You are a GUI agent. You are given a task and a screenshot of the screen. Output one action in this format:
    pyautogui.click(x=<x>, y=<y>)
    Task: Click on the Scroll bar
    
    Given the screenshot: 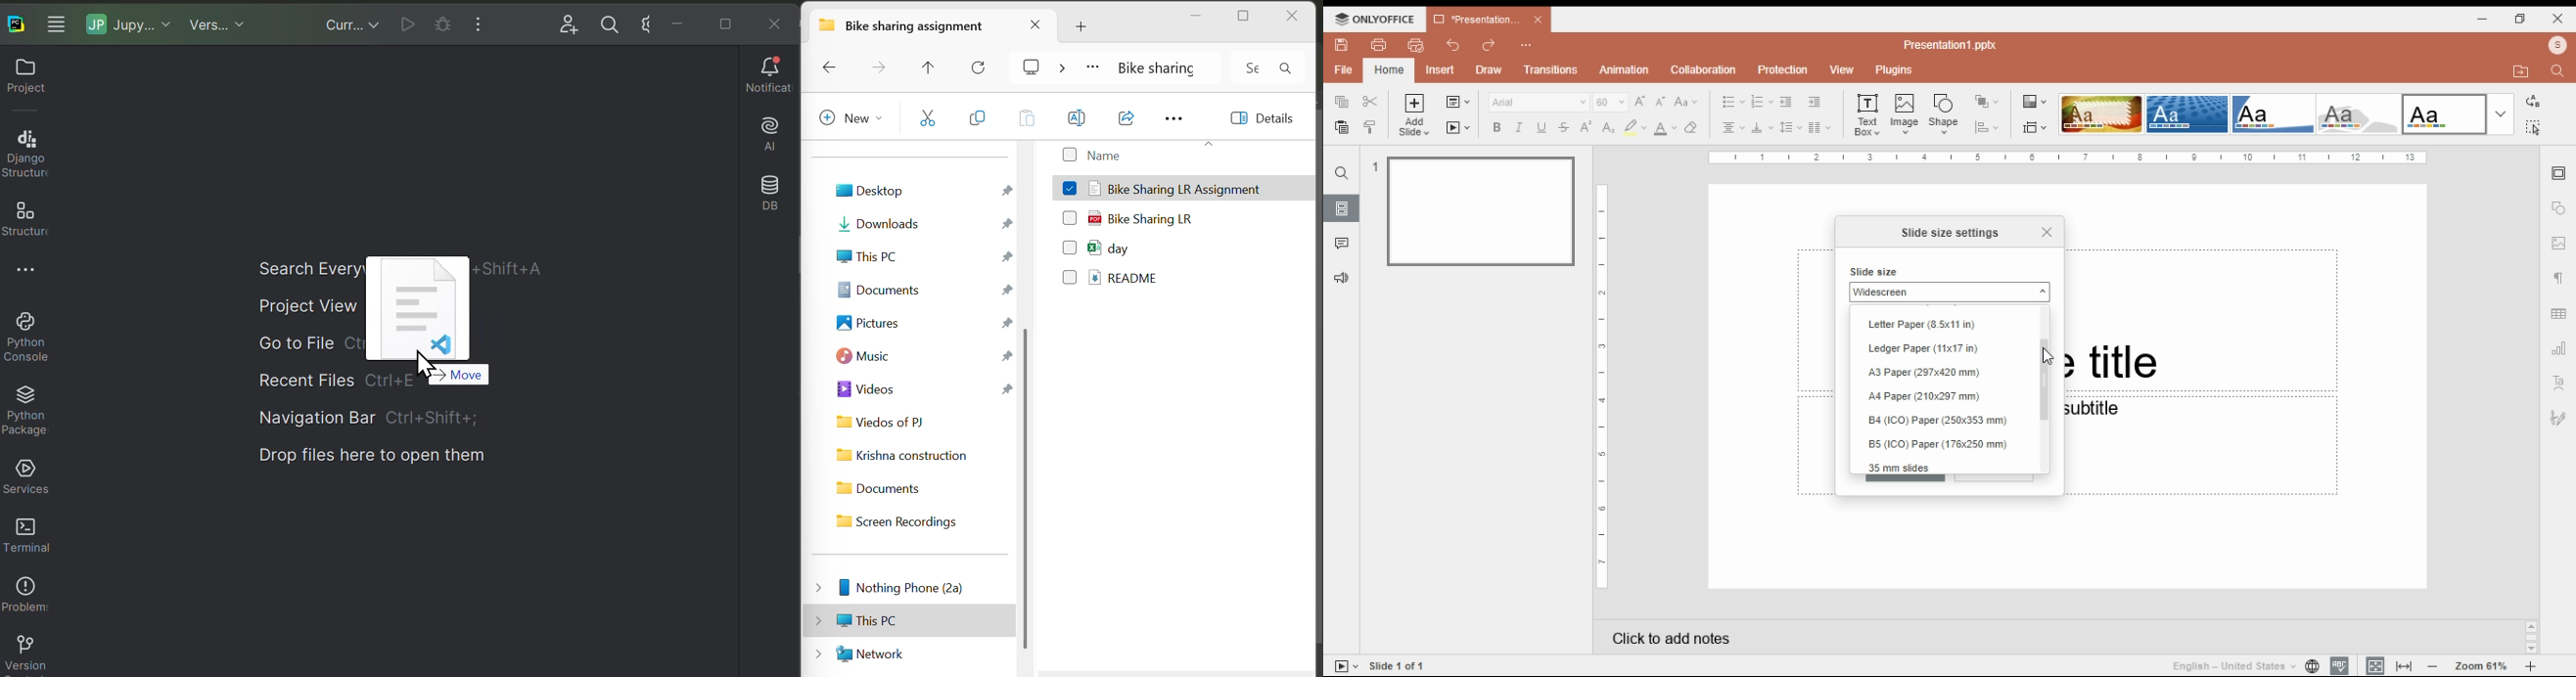 What is the action you would take?
    pyautogui.click(x=2531, y=636)
    